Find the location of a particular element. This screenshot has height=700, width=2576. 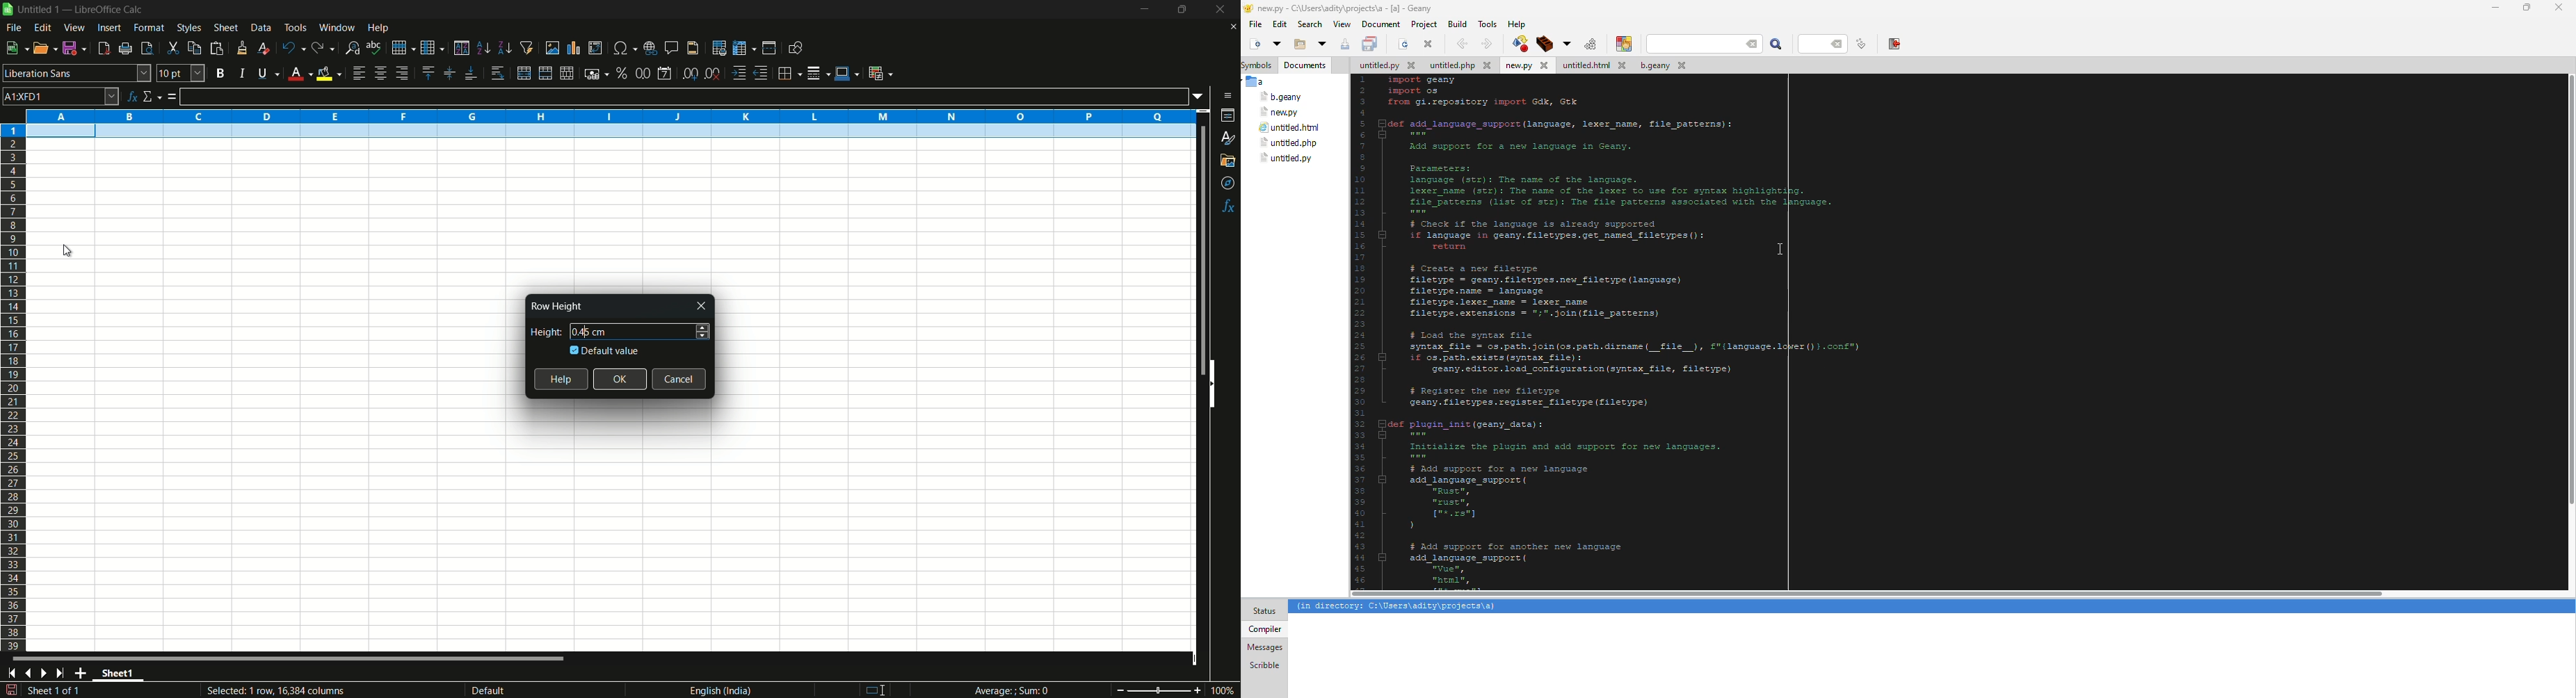

hide sidebar is located at coordinates (1218, 383).